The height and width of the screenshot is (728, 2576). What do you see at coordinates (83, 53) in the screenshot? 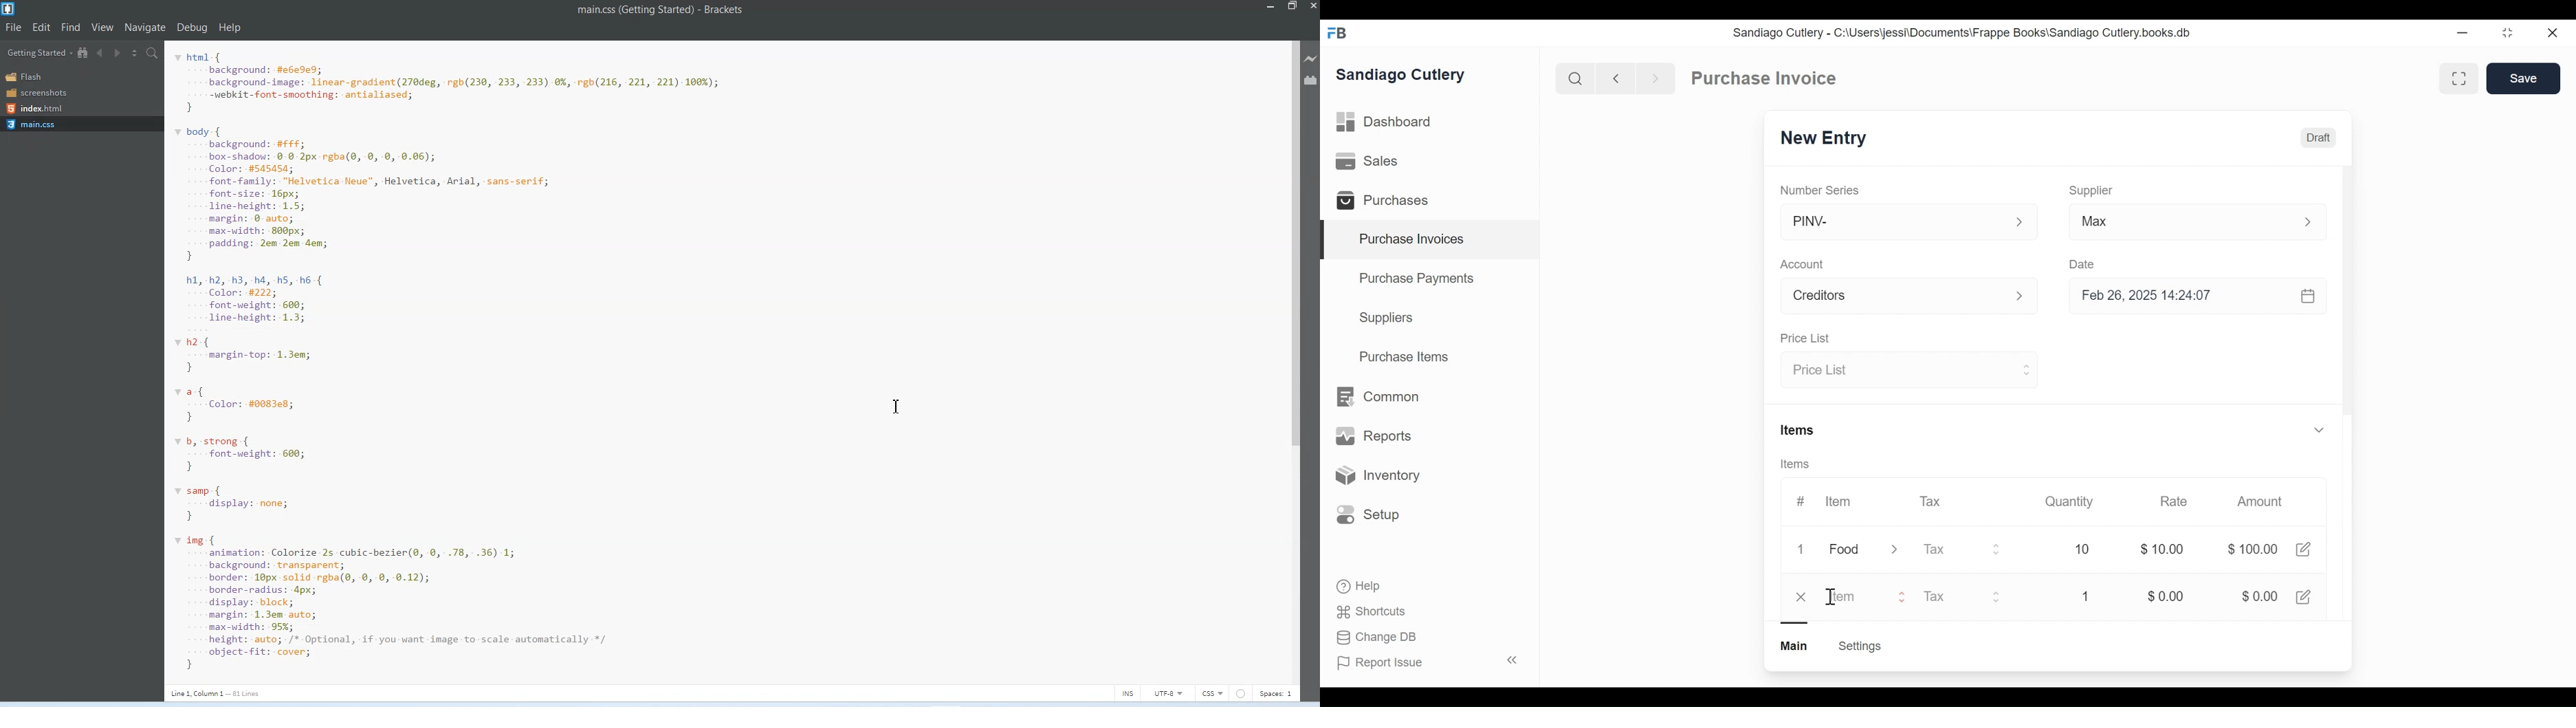
I see `Show in file Tree` at bounding box center [83, 53].